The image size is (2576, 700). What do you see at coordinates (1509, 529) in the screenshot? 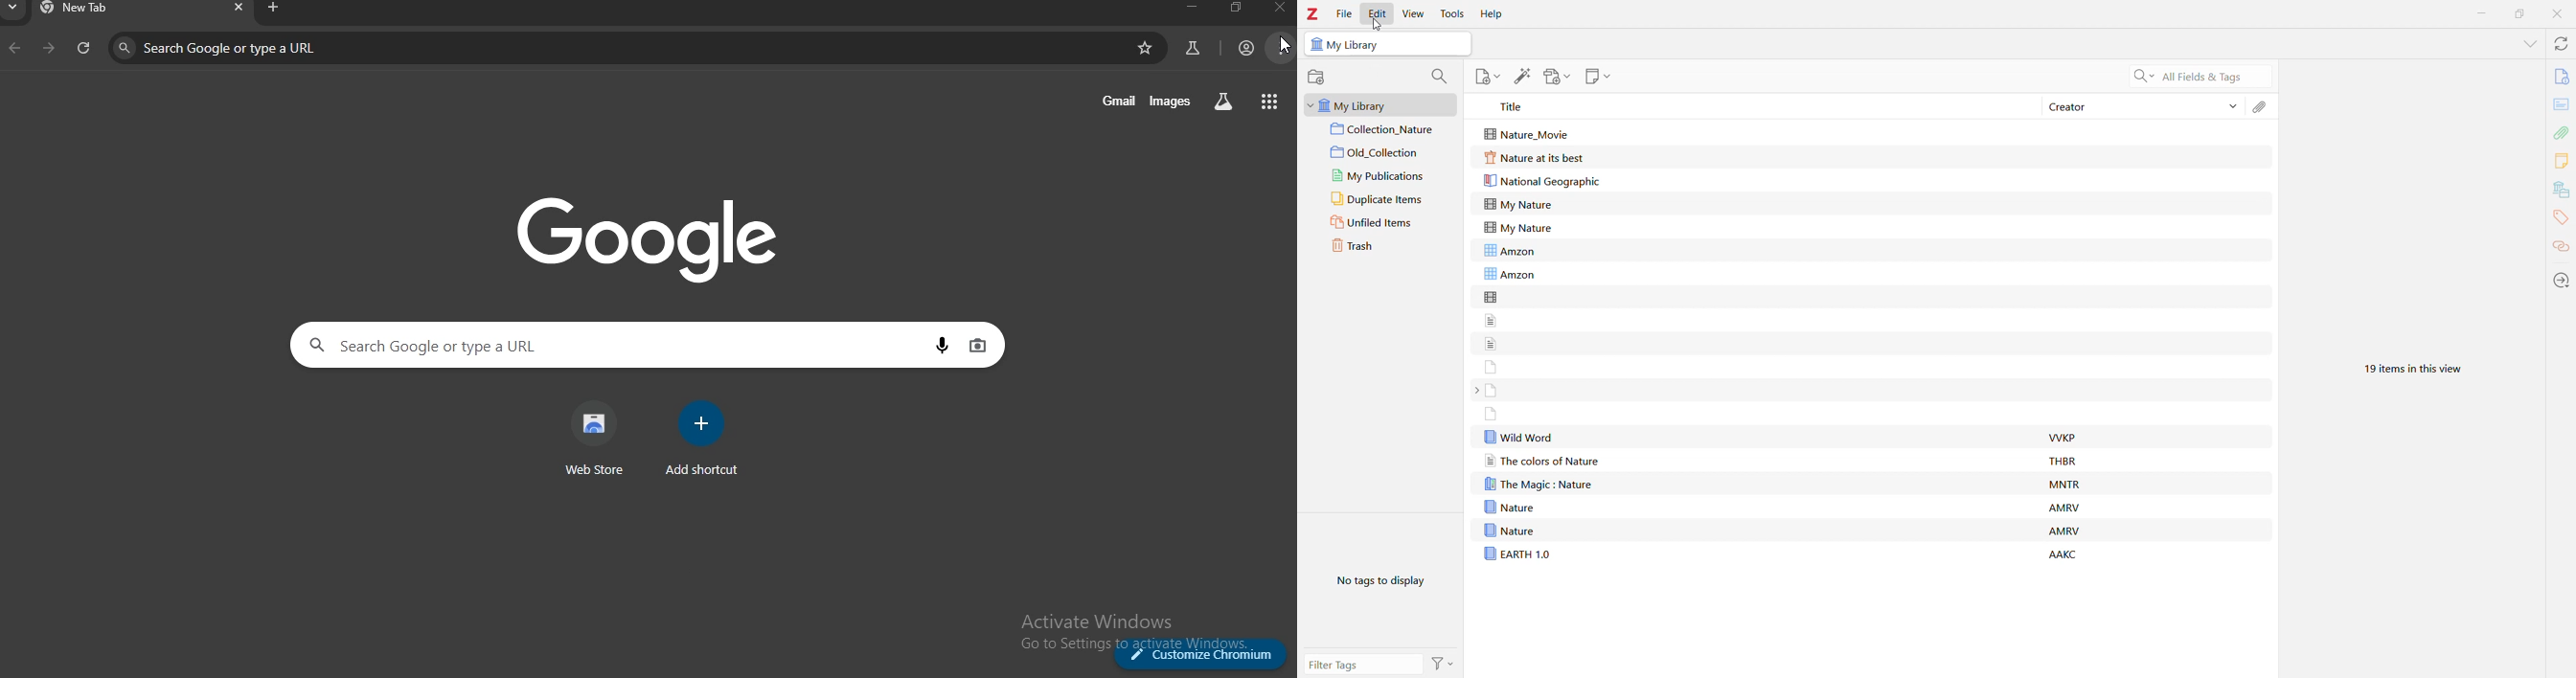
I see `Nature` at bounding box center [1509, 529].